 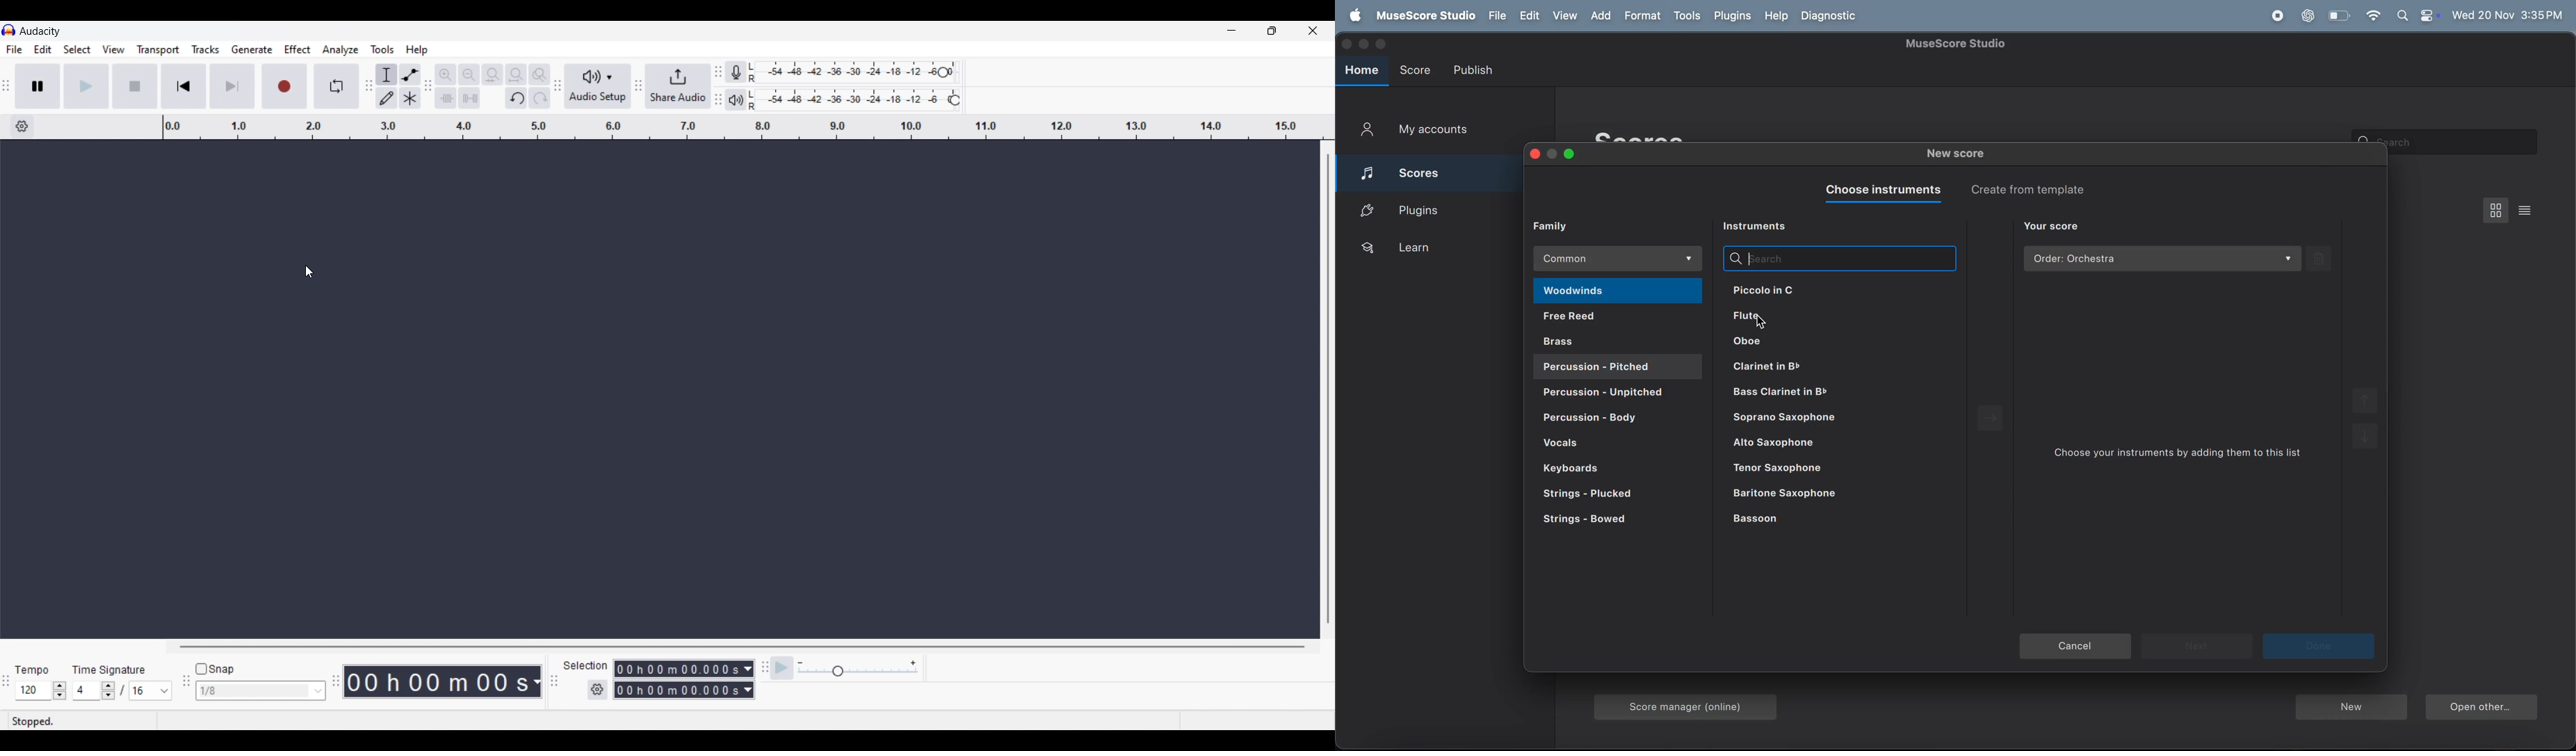 What do you see at coordinates (1732, 16) in the screenshot?
I see `plugins` at bounding box center [1732, 16].